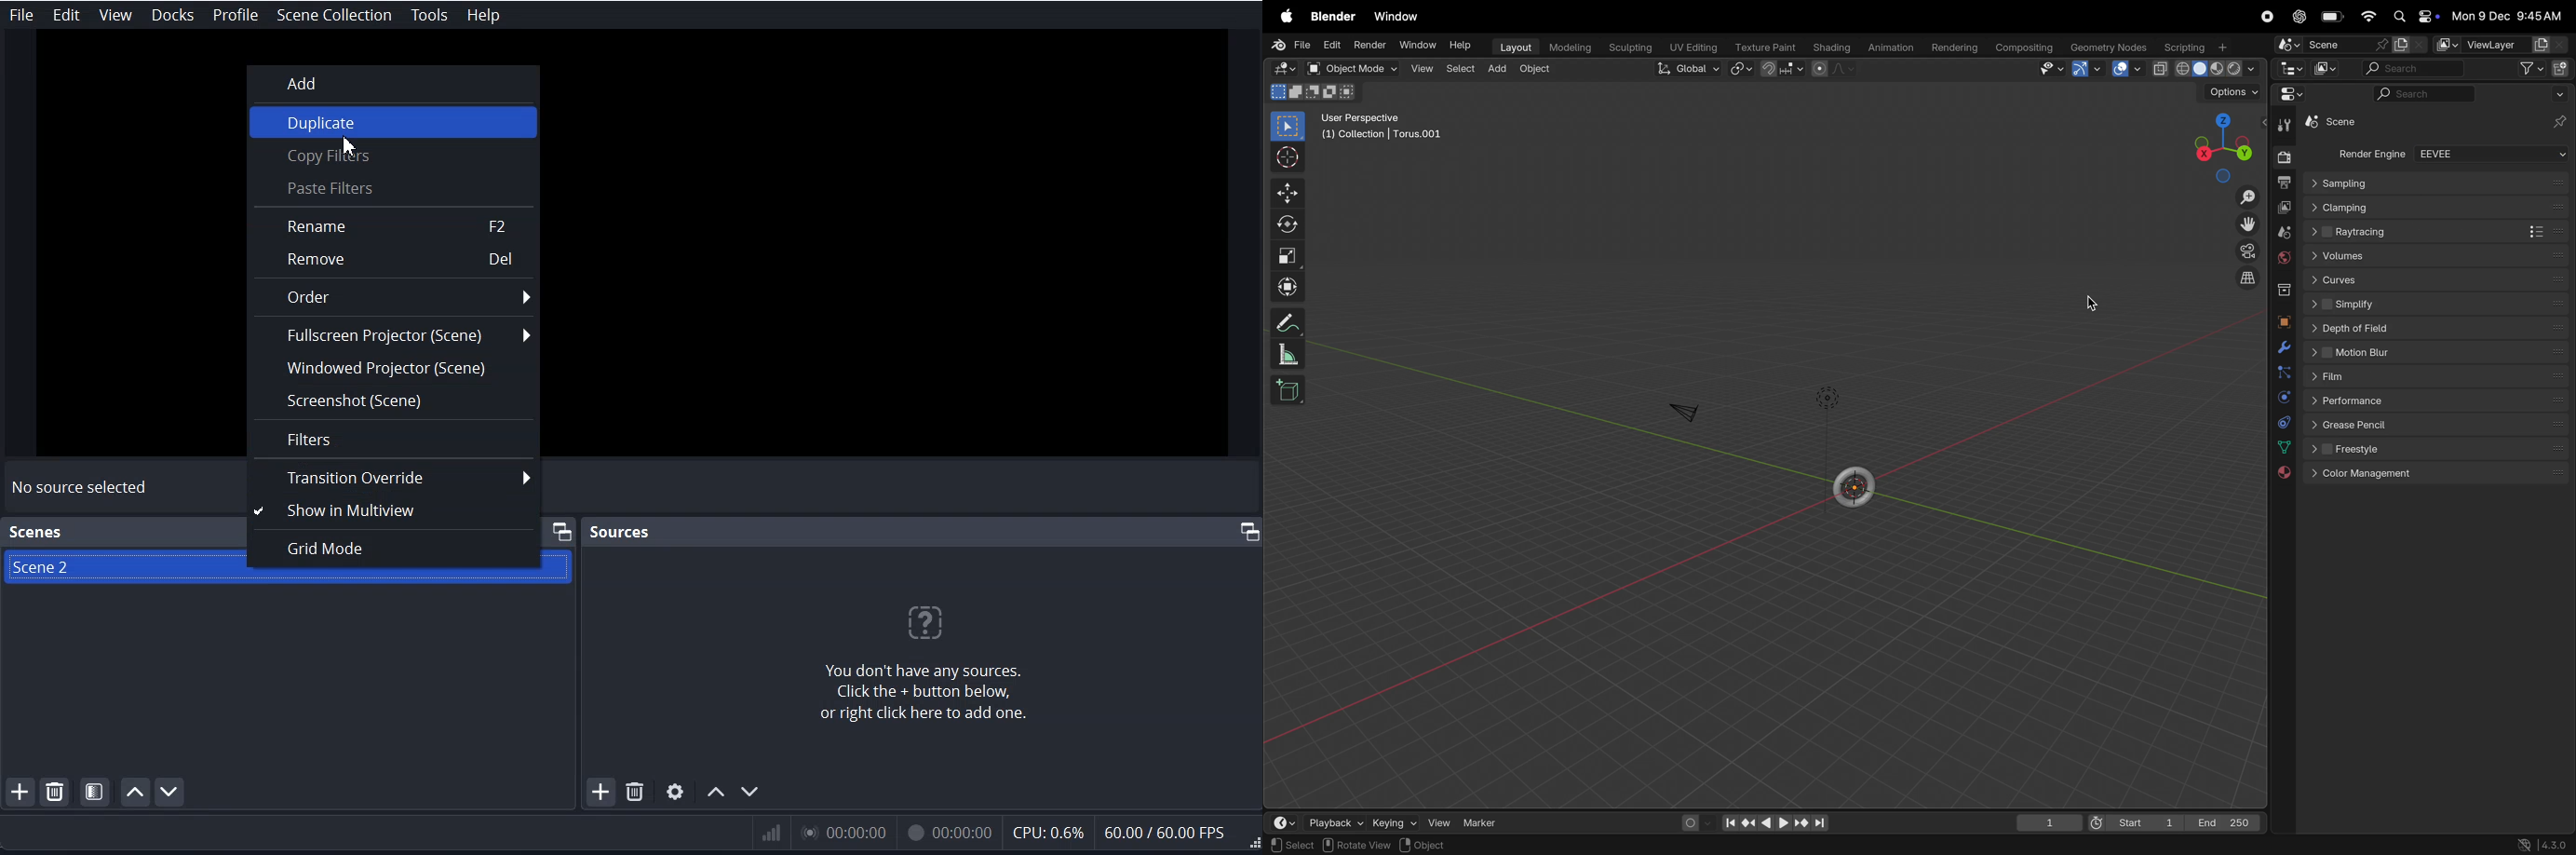  I want to click on Rotate, so click(1291, 225).